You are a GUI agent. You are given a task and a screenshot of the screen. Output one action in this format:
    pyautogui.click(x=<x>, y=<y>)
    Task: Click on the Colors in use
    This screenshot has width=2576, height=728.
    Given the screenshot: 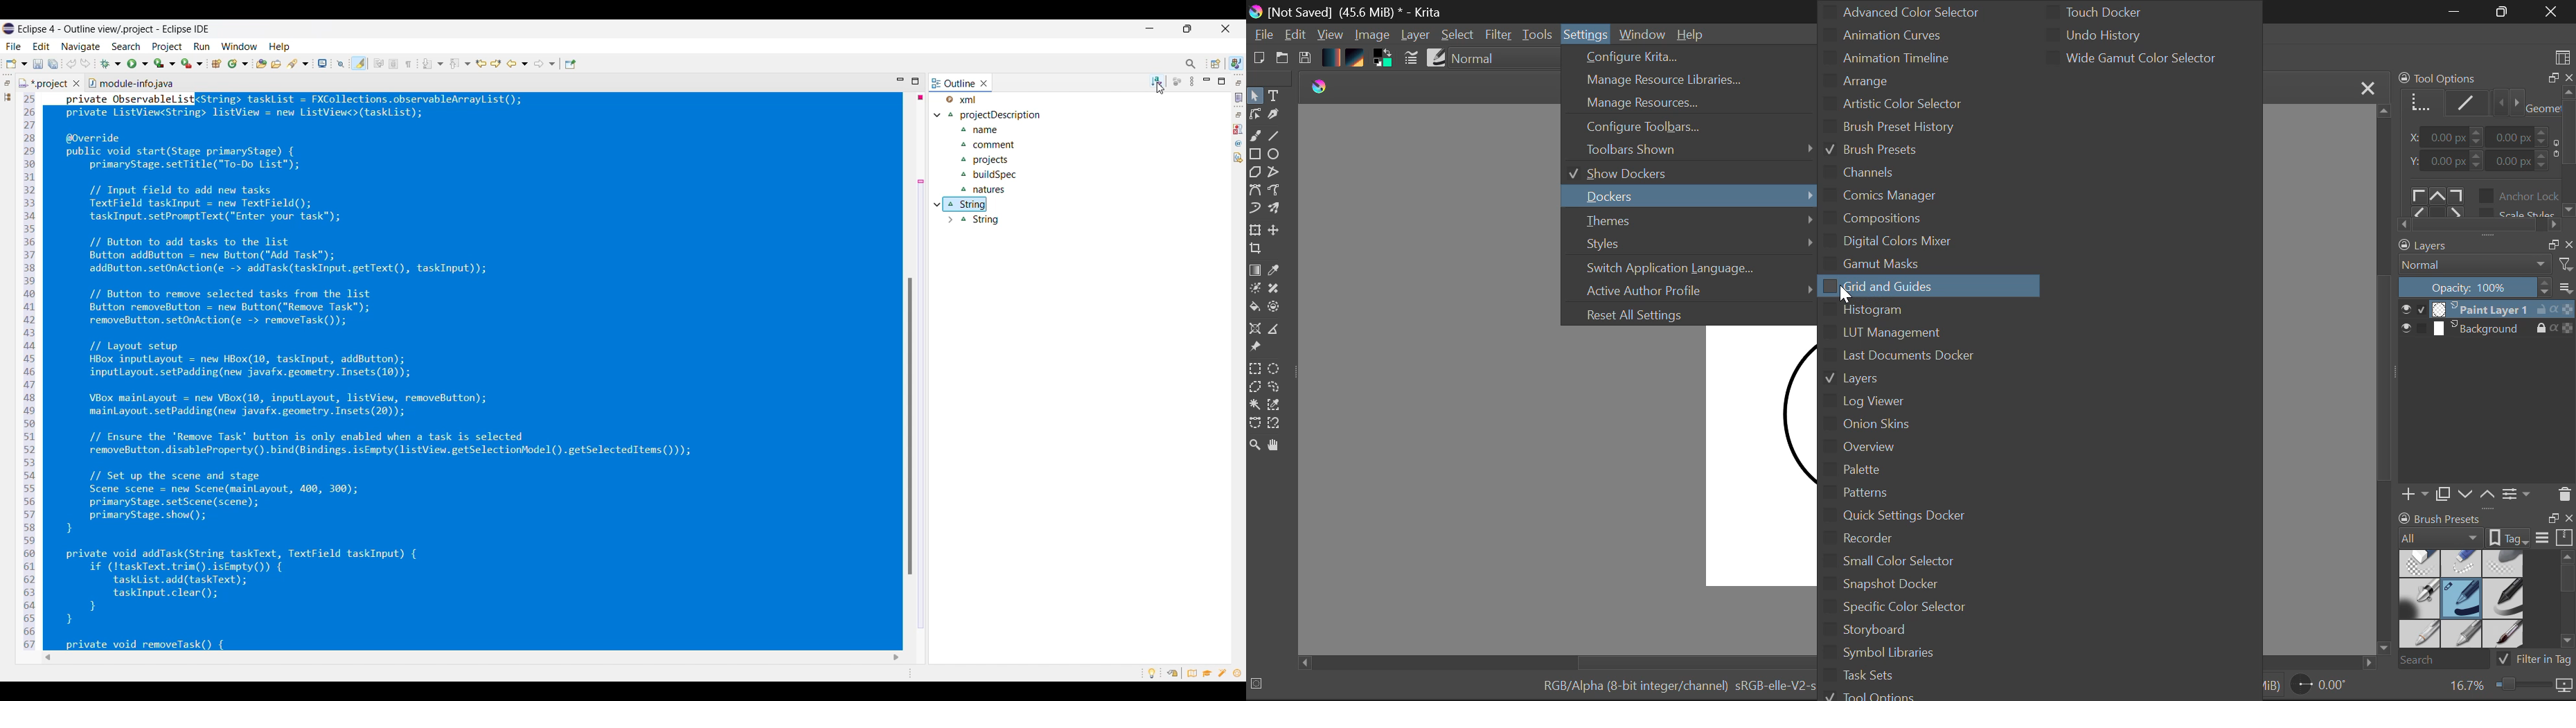 What is the action you would take?
    pyautogui.click(x=1386, y=60)
    